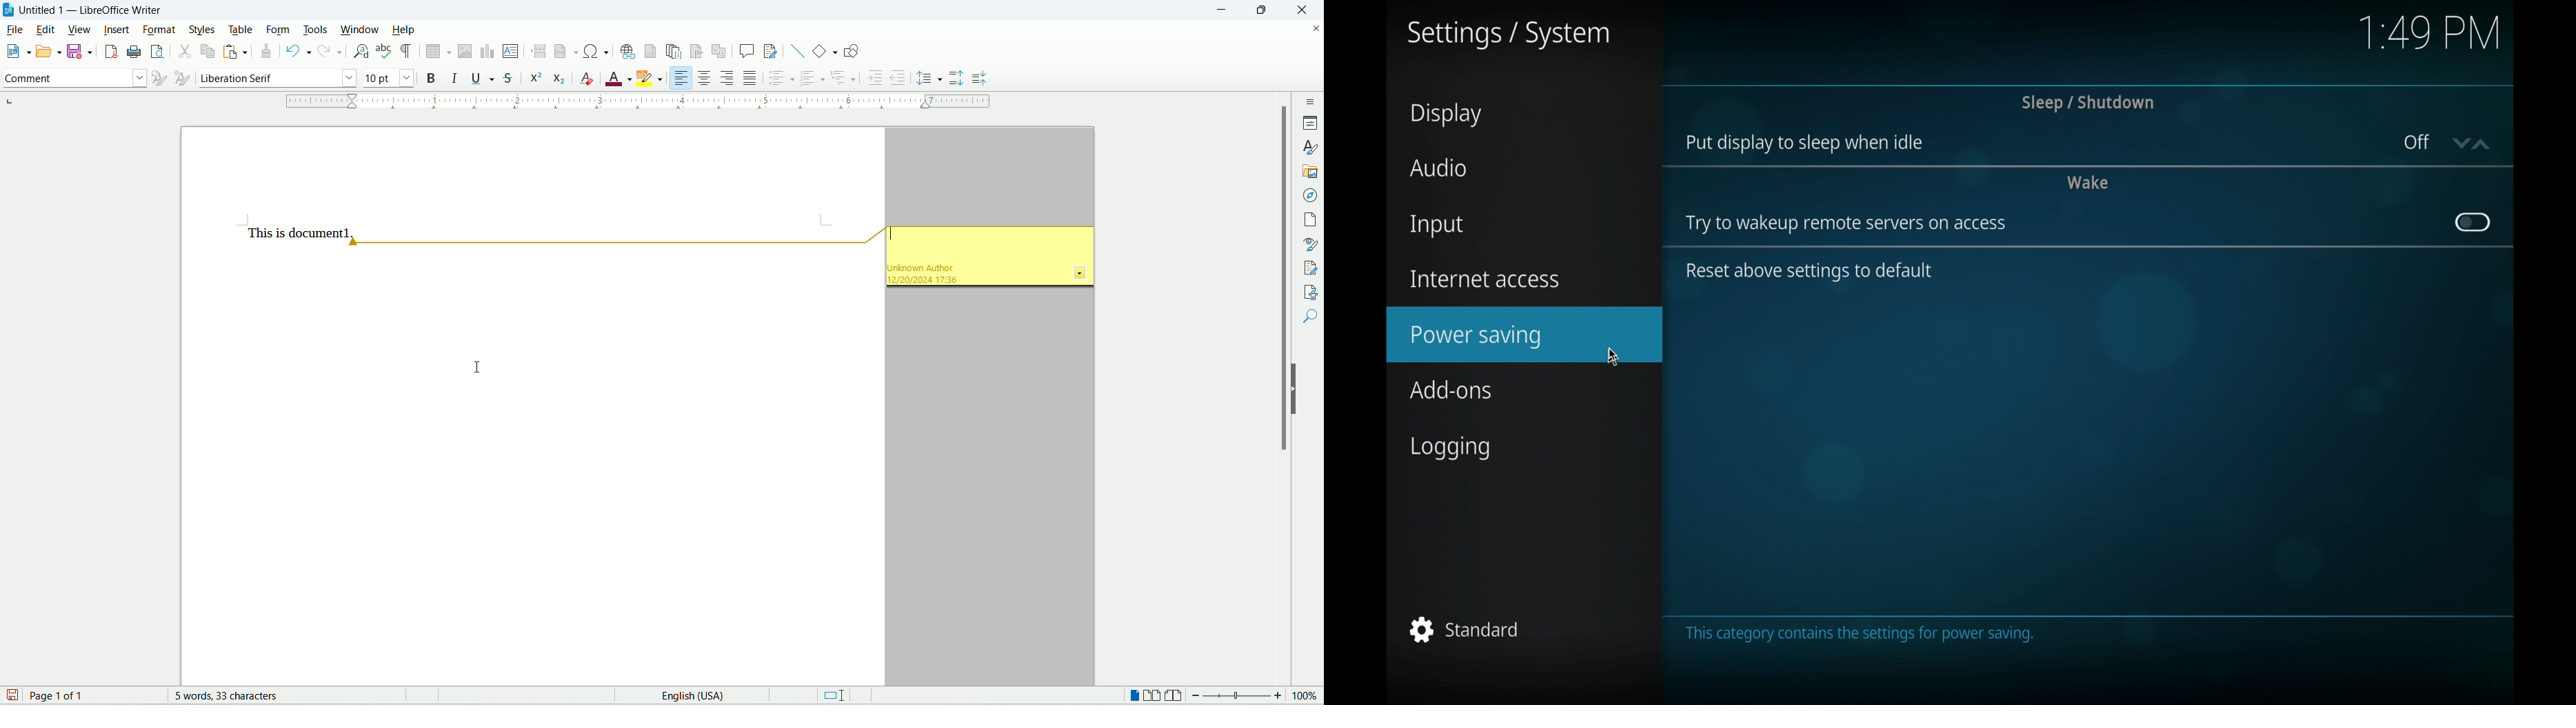 Image resolution: width=2576 pixels, height=728 pixels. What do you see at coordinates (874, 79) in the screenshot?
I see `increase indent` at bounding box center [874, 79].